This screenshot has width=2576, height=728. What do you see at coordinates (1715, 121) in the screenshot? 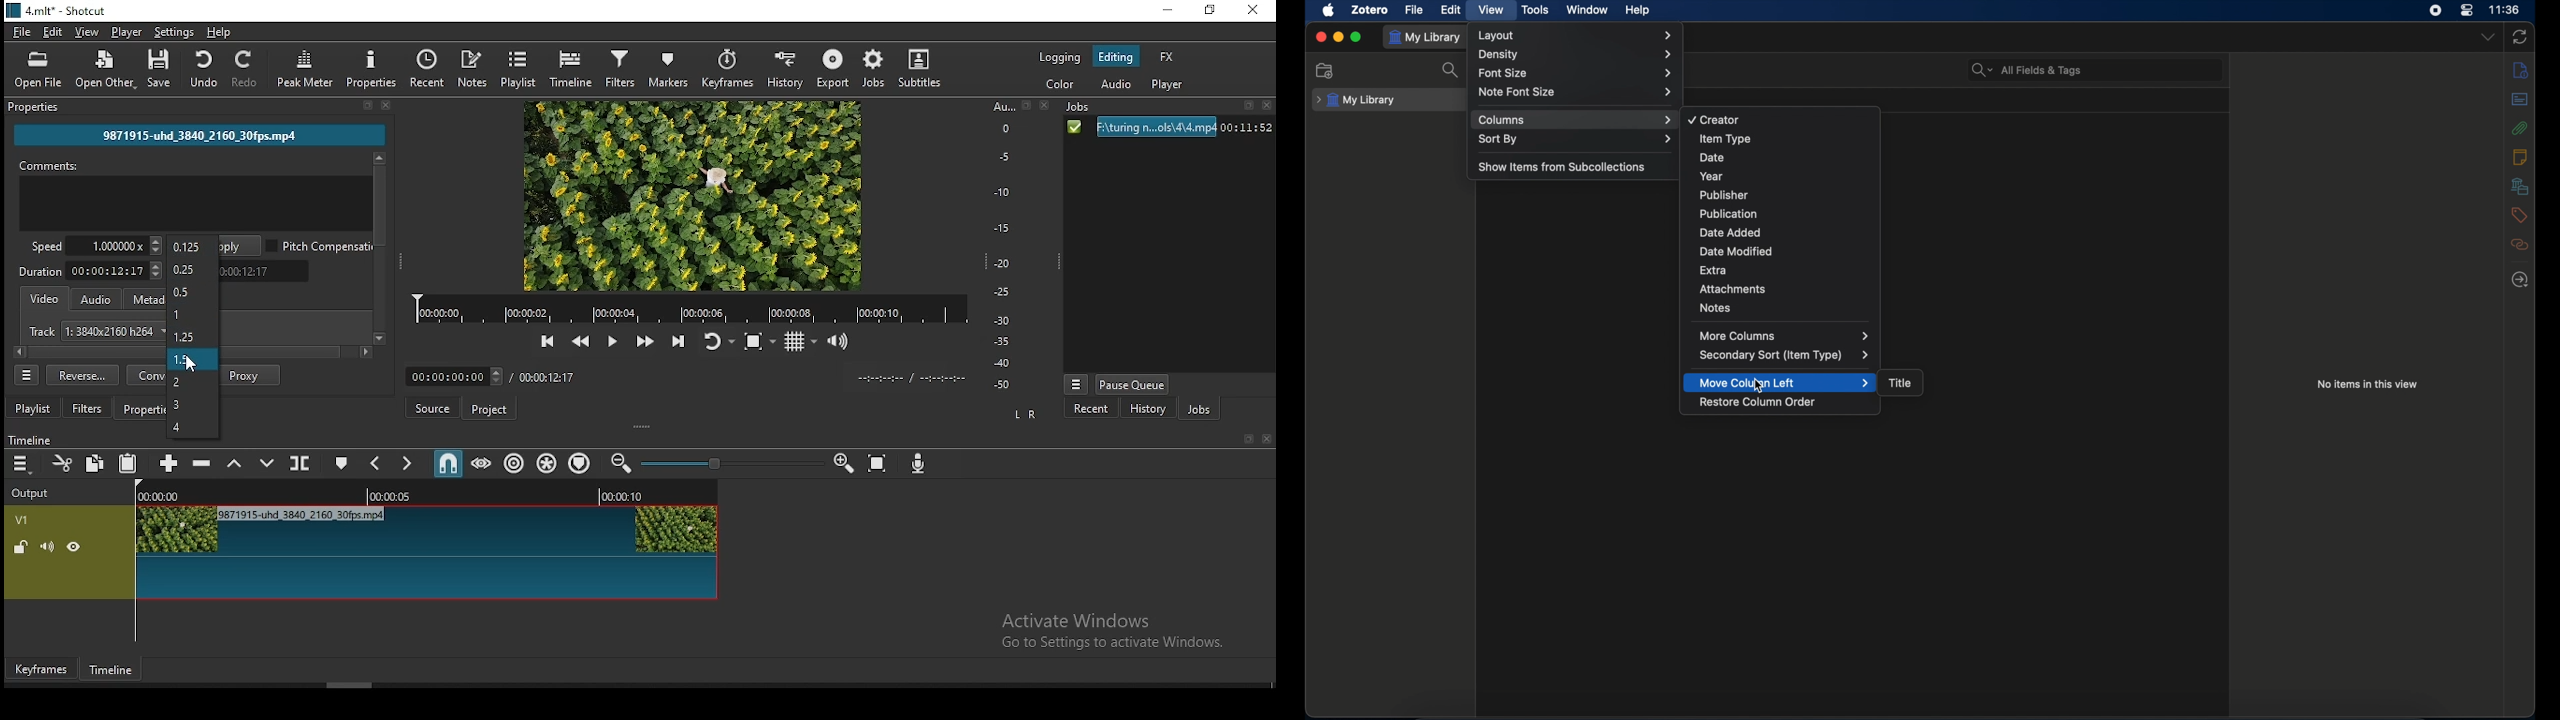
I see `creator` at bounding box center [1715, 121].